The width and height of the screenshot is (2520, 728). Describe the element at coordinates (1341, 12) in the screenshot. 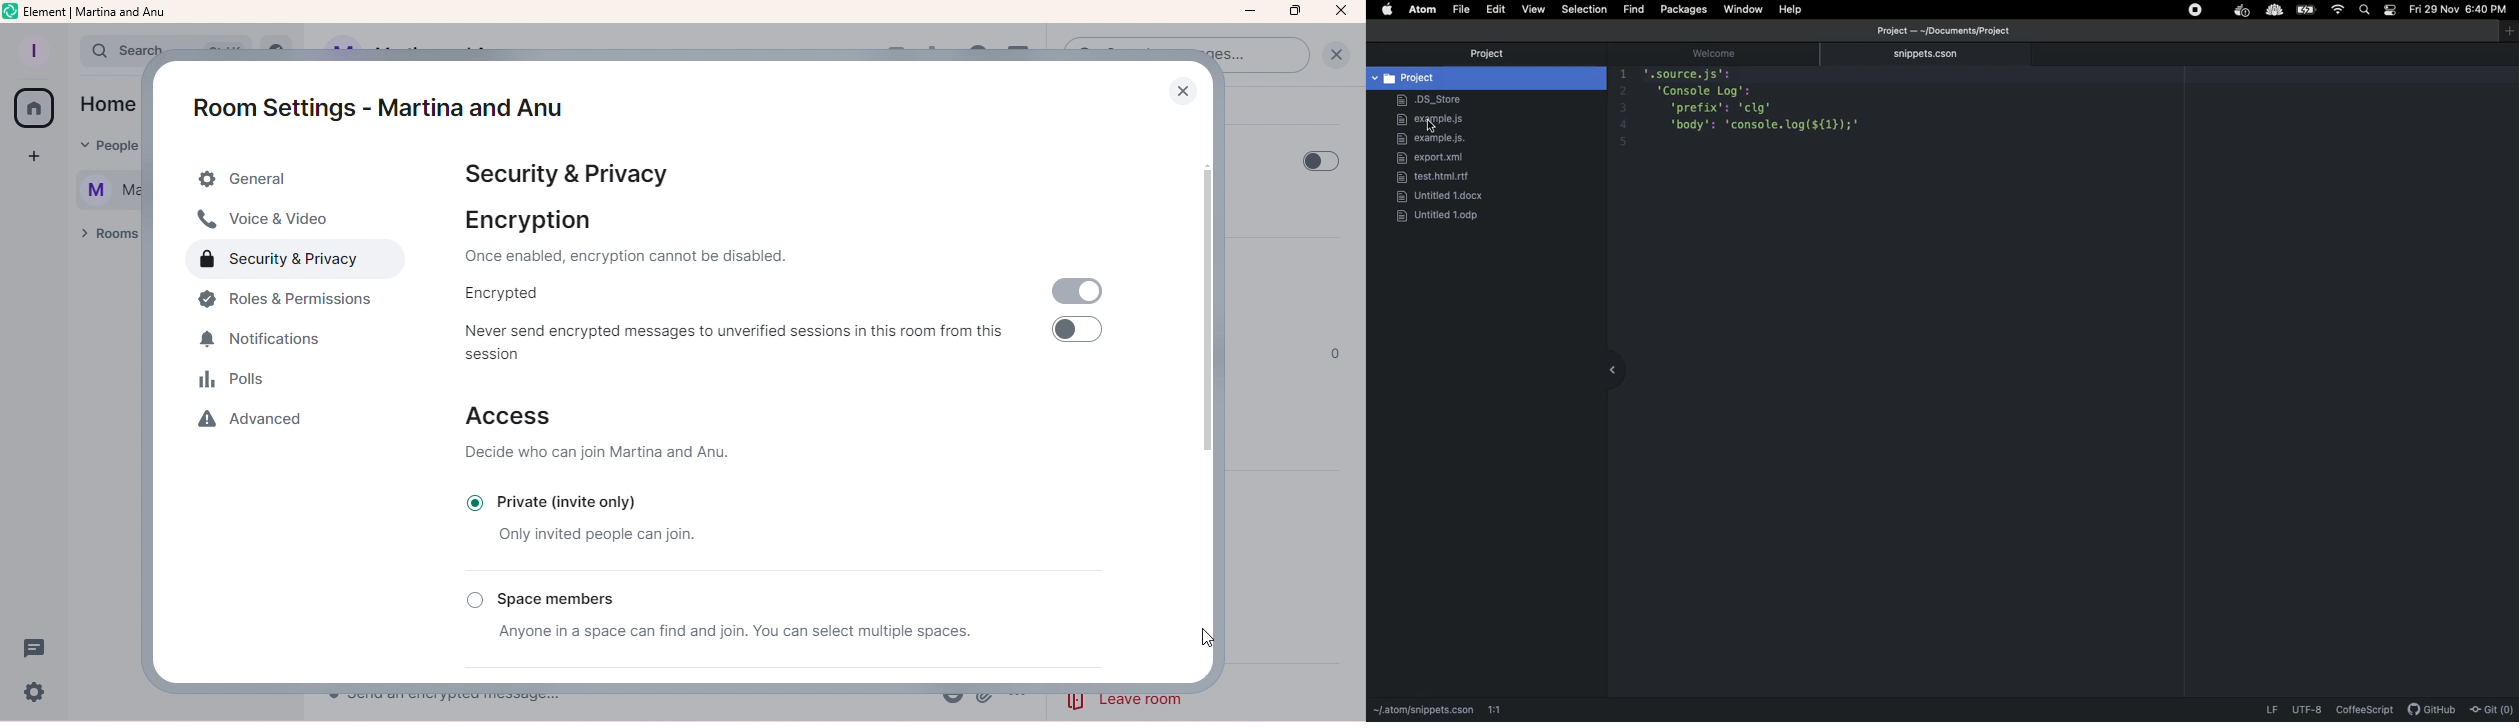

I see `Close icon` at that location.